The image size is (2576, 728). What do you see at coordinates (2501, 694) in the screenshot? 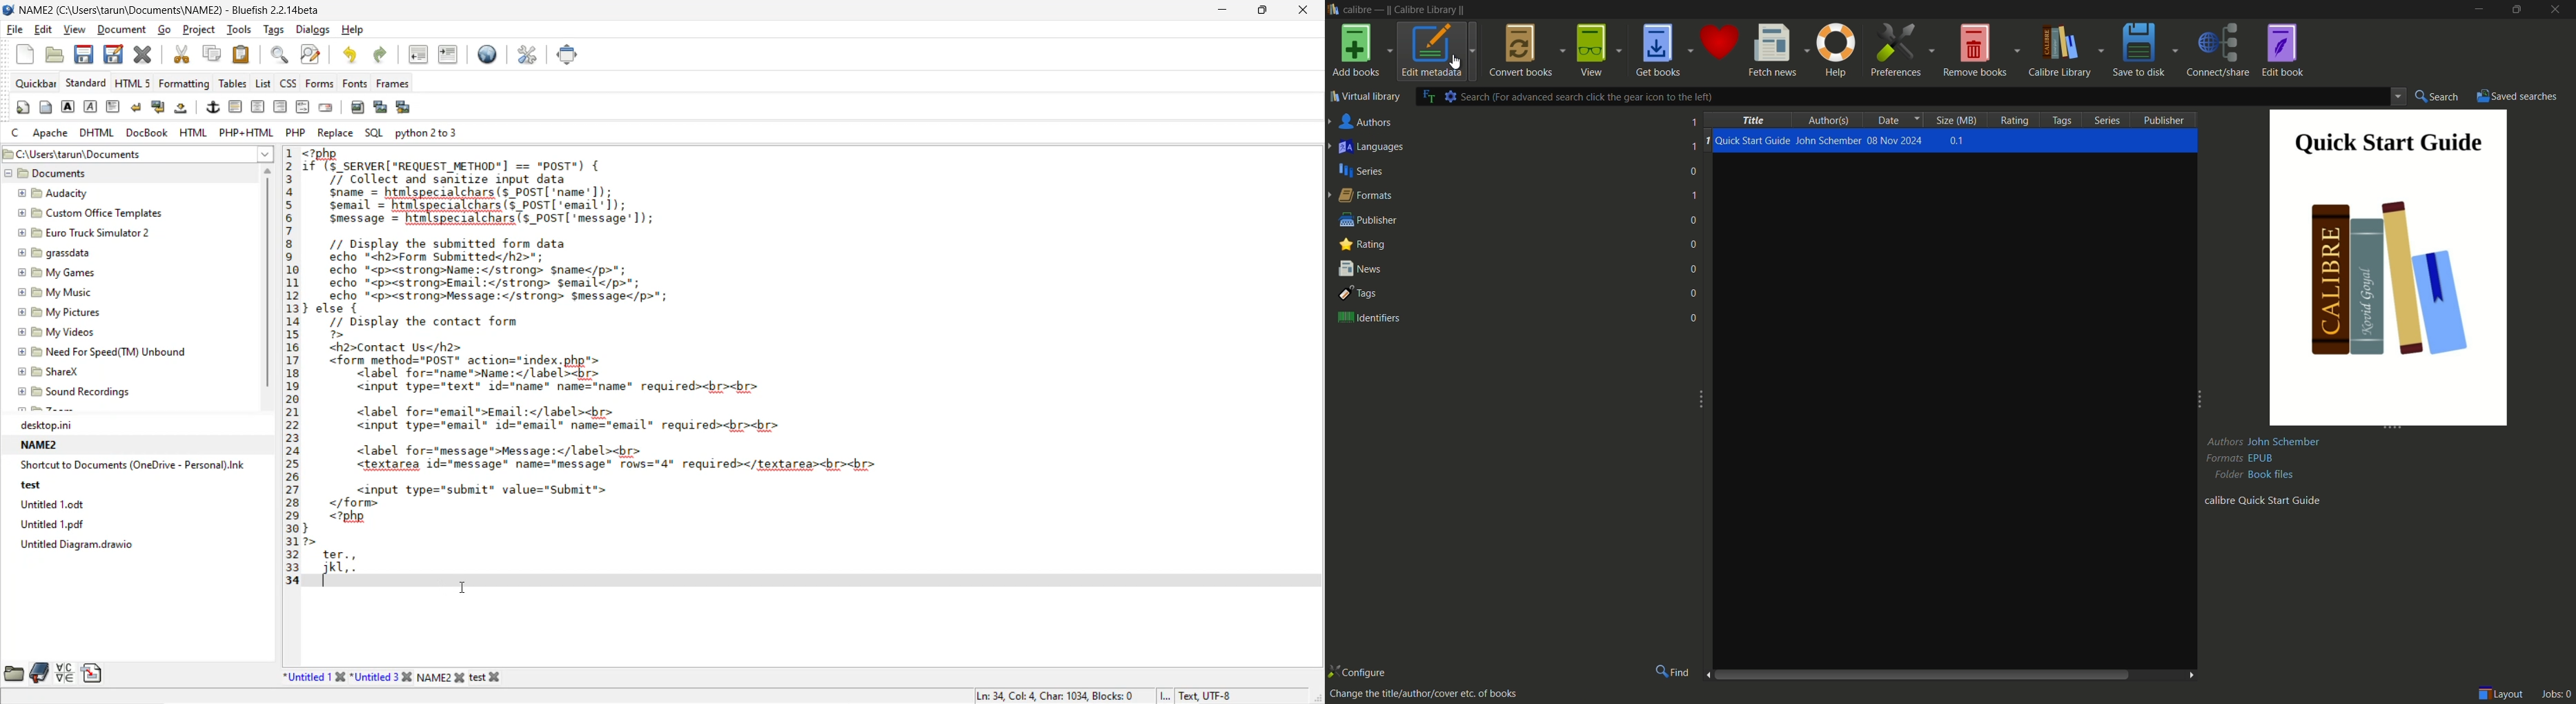
I see `layout` at bounding box center [2501, 694].